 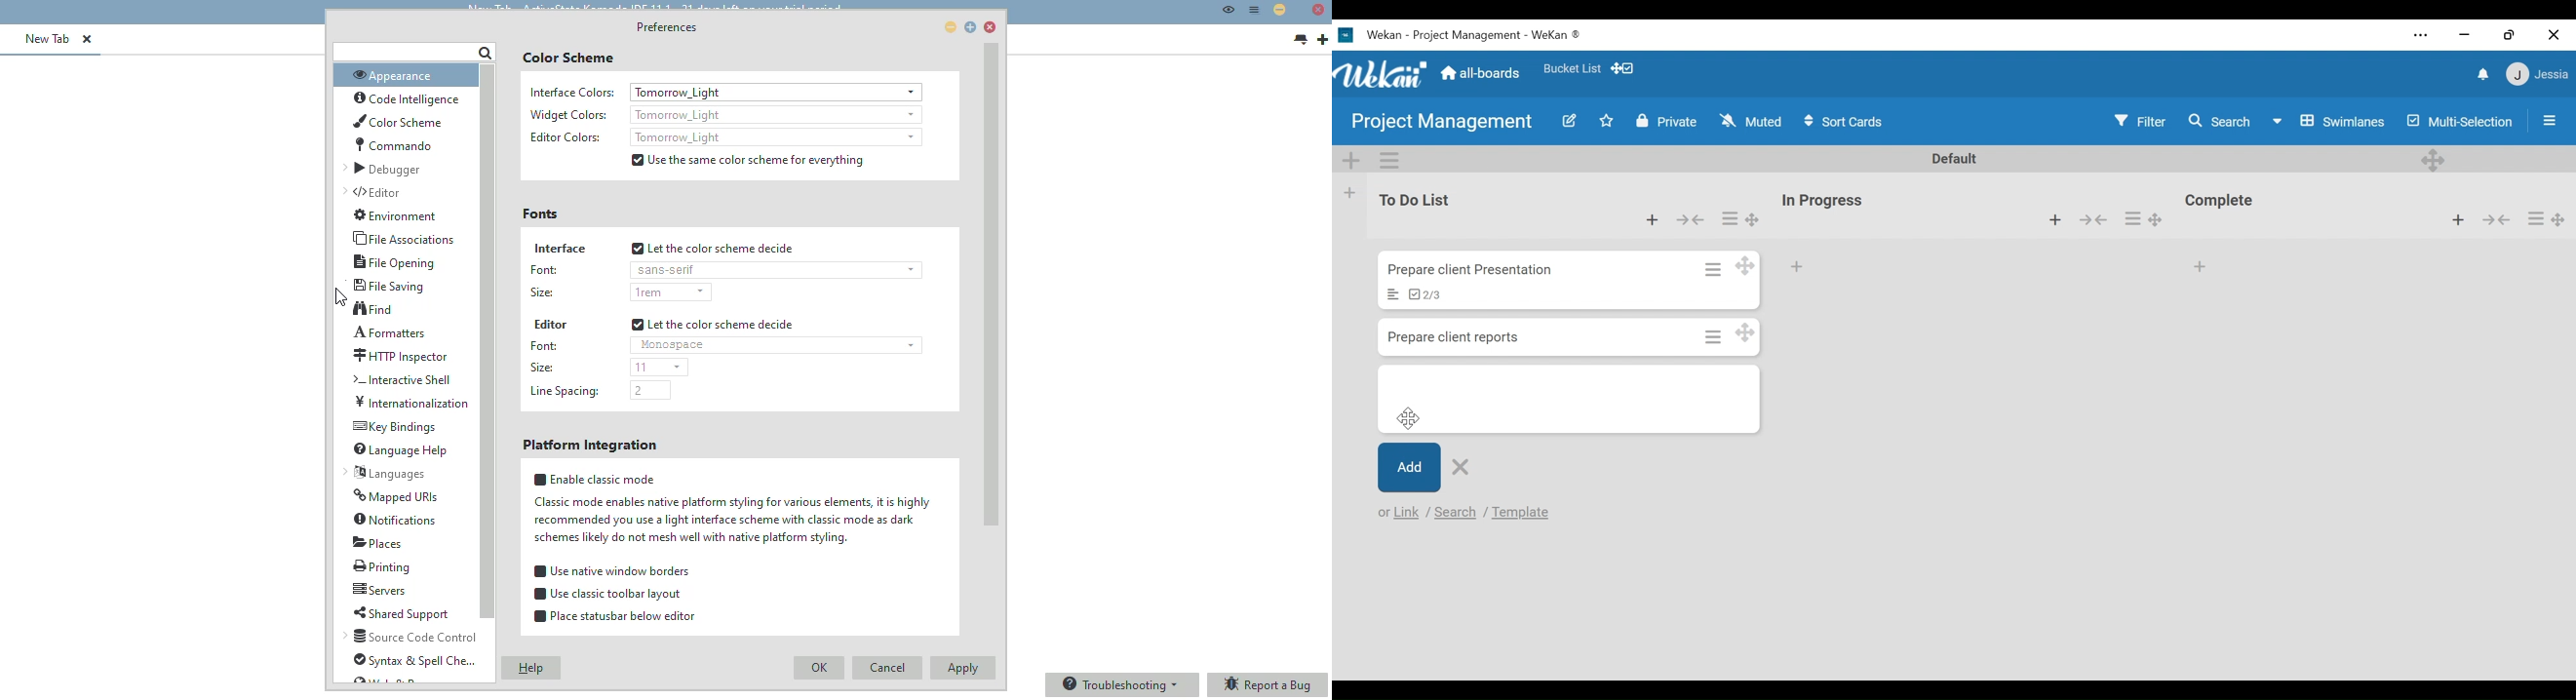 I want to click on All-boards, so click(x=1480, y=73).